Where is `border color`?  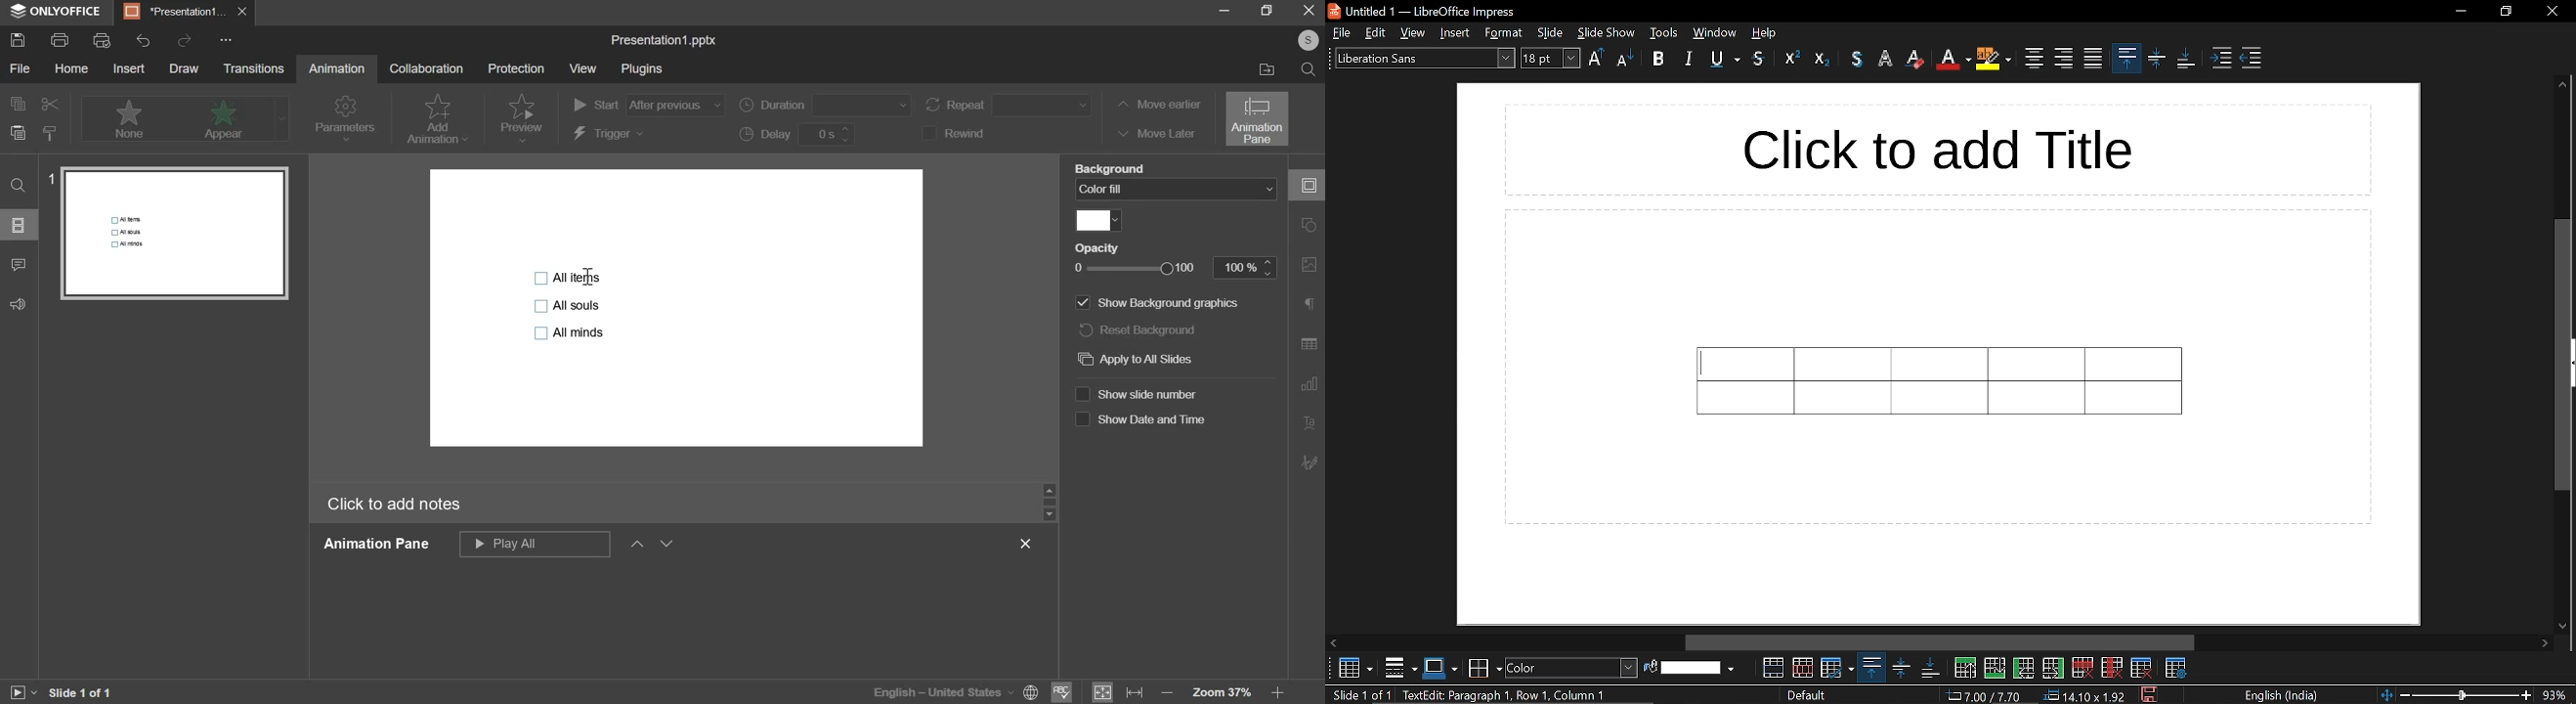 border color is located at coordinates (1484, 666).